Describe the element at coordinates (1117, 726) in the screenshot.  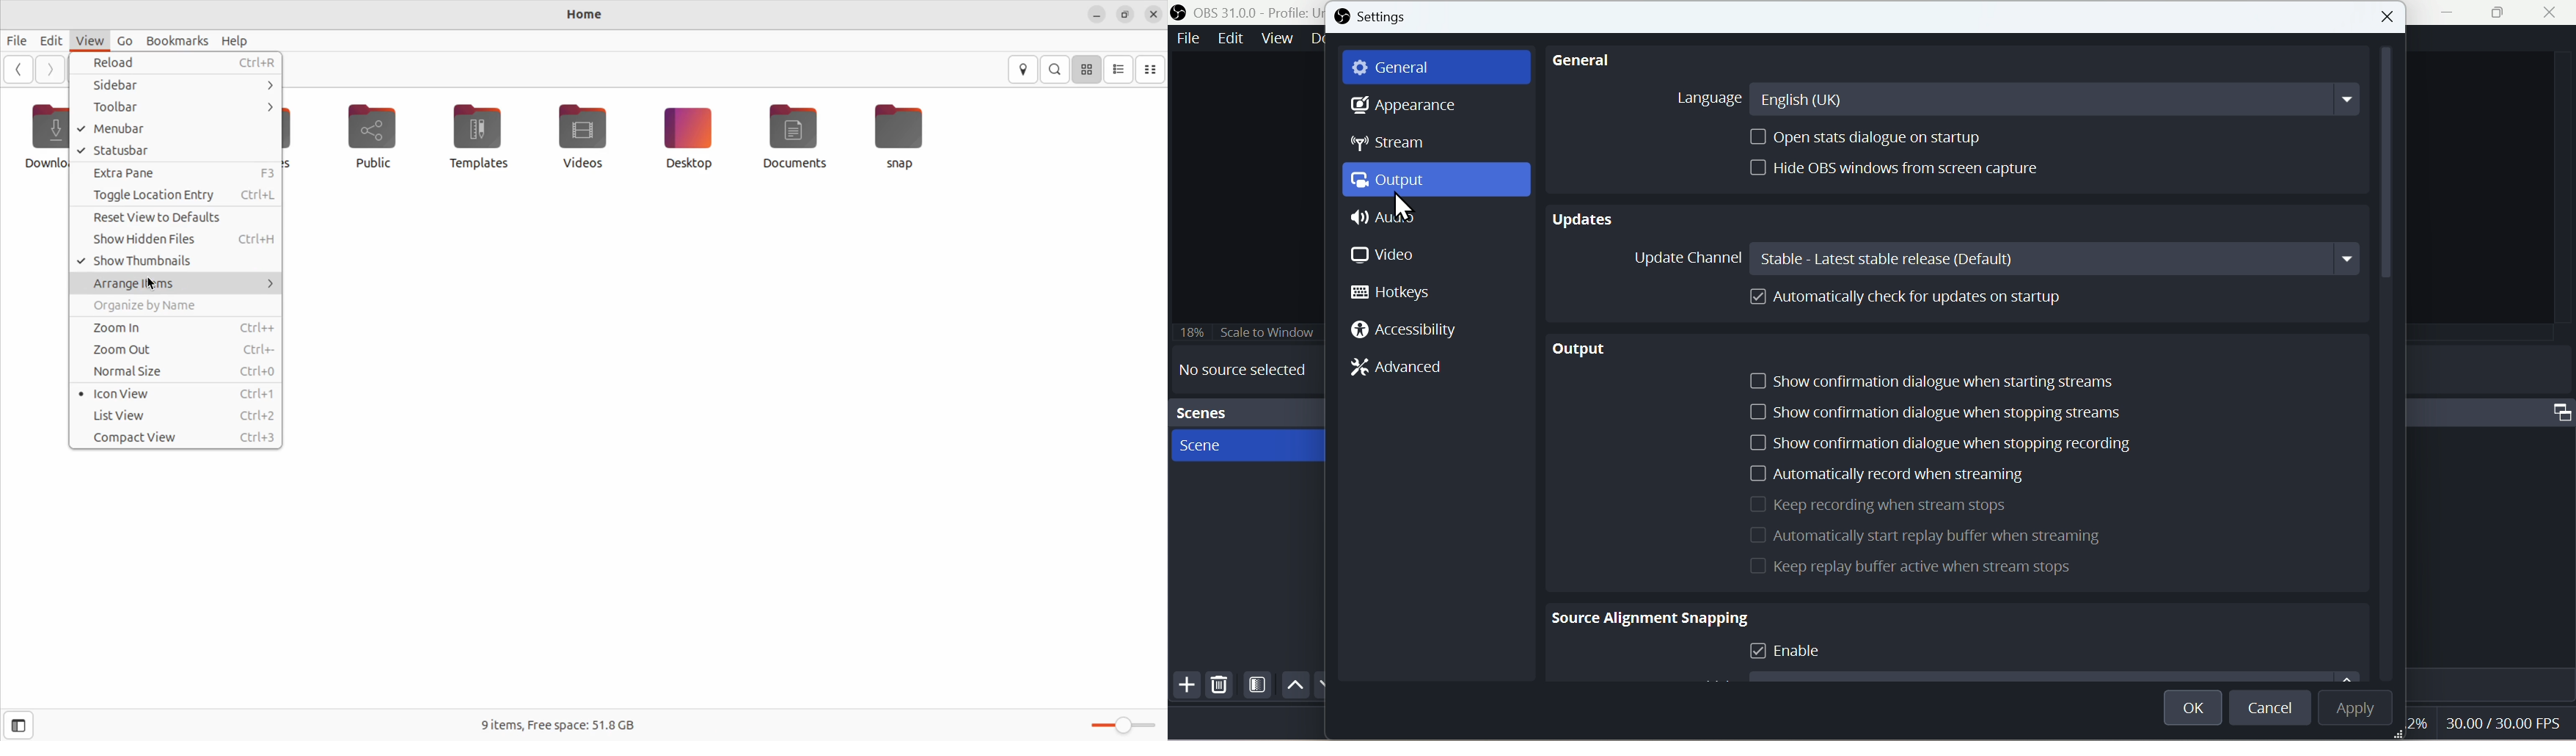
I see `toggle zoom` at that location.